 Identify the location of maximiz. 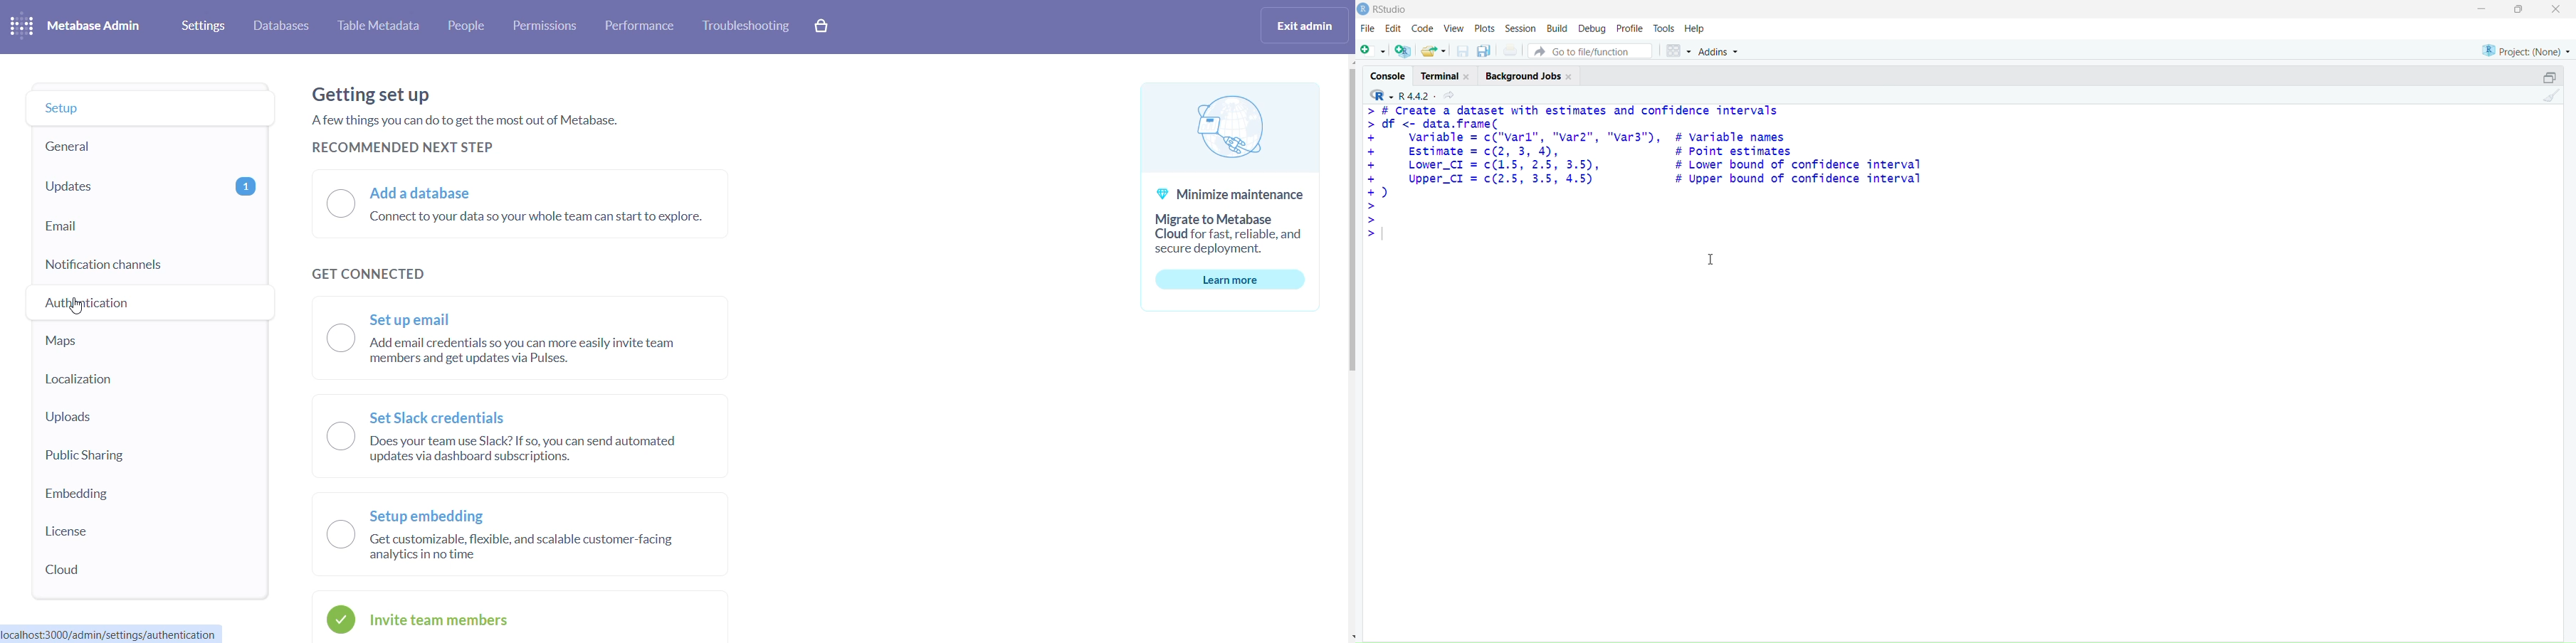
(2518, 10).